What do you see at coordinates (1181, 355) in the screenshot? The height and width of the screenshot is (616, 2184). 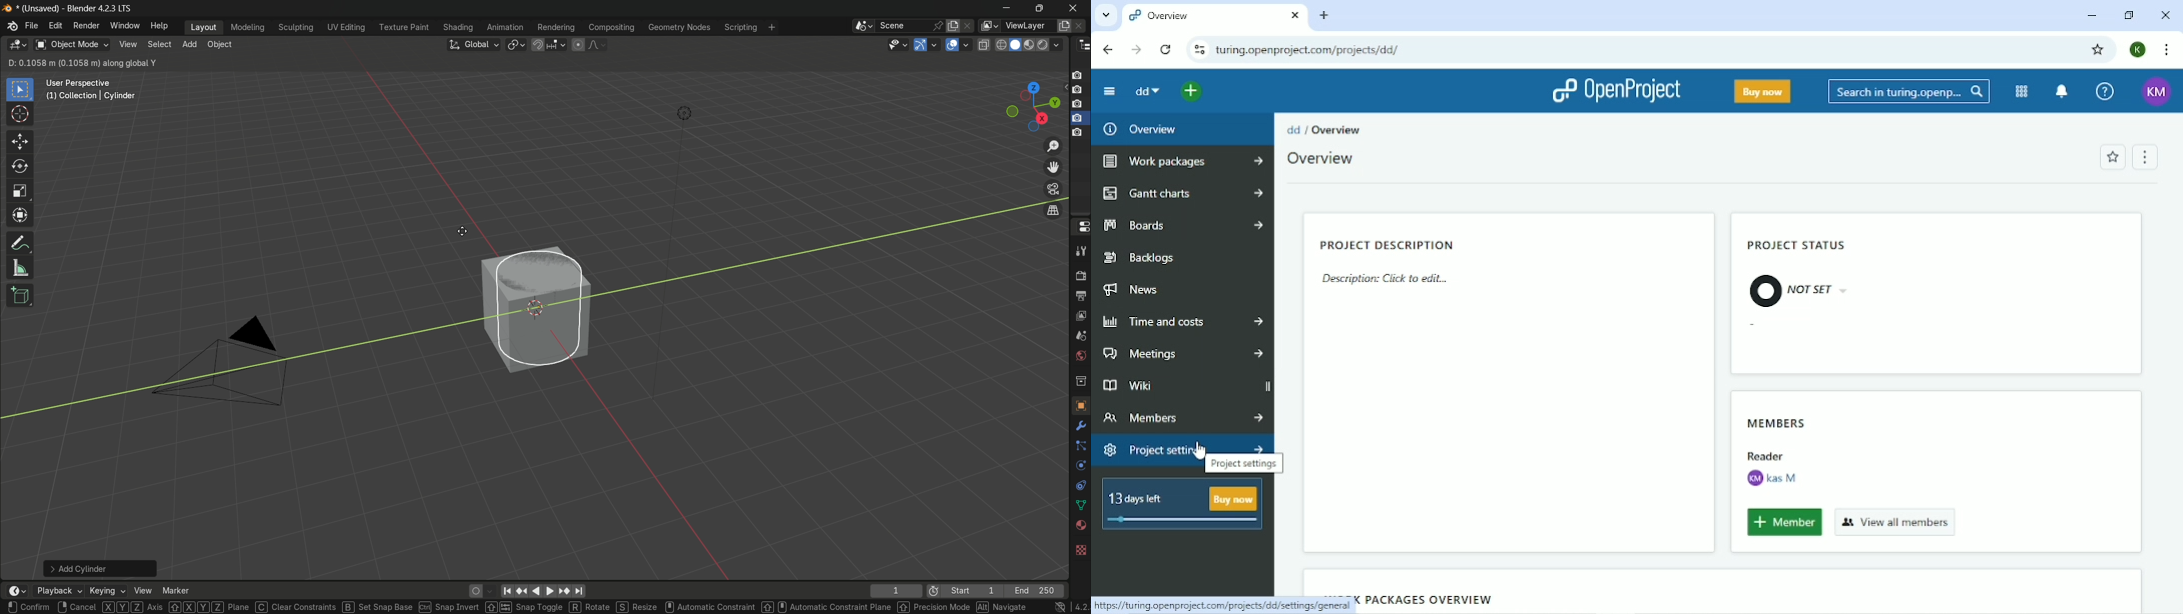 I see `Meetings` at bounding box center [1181, 355].